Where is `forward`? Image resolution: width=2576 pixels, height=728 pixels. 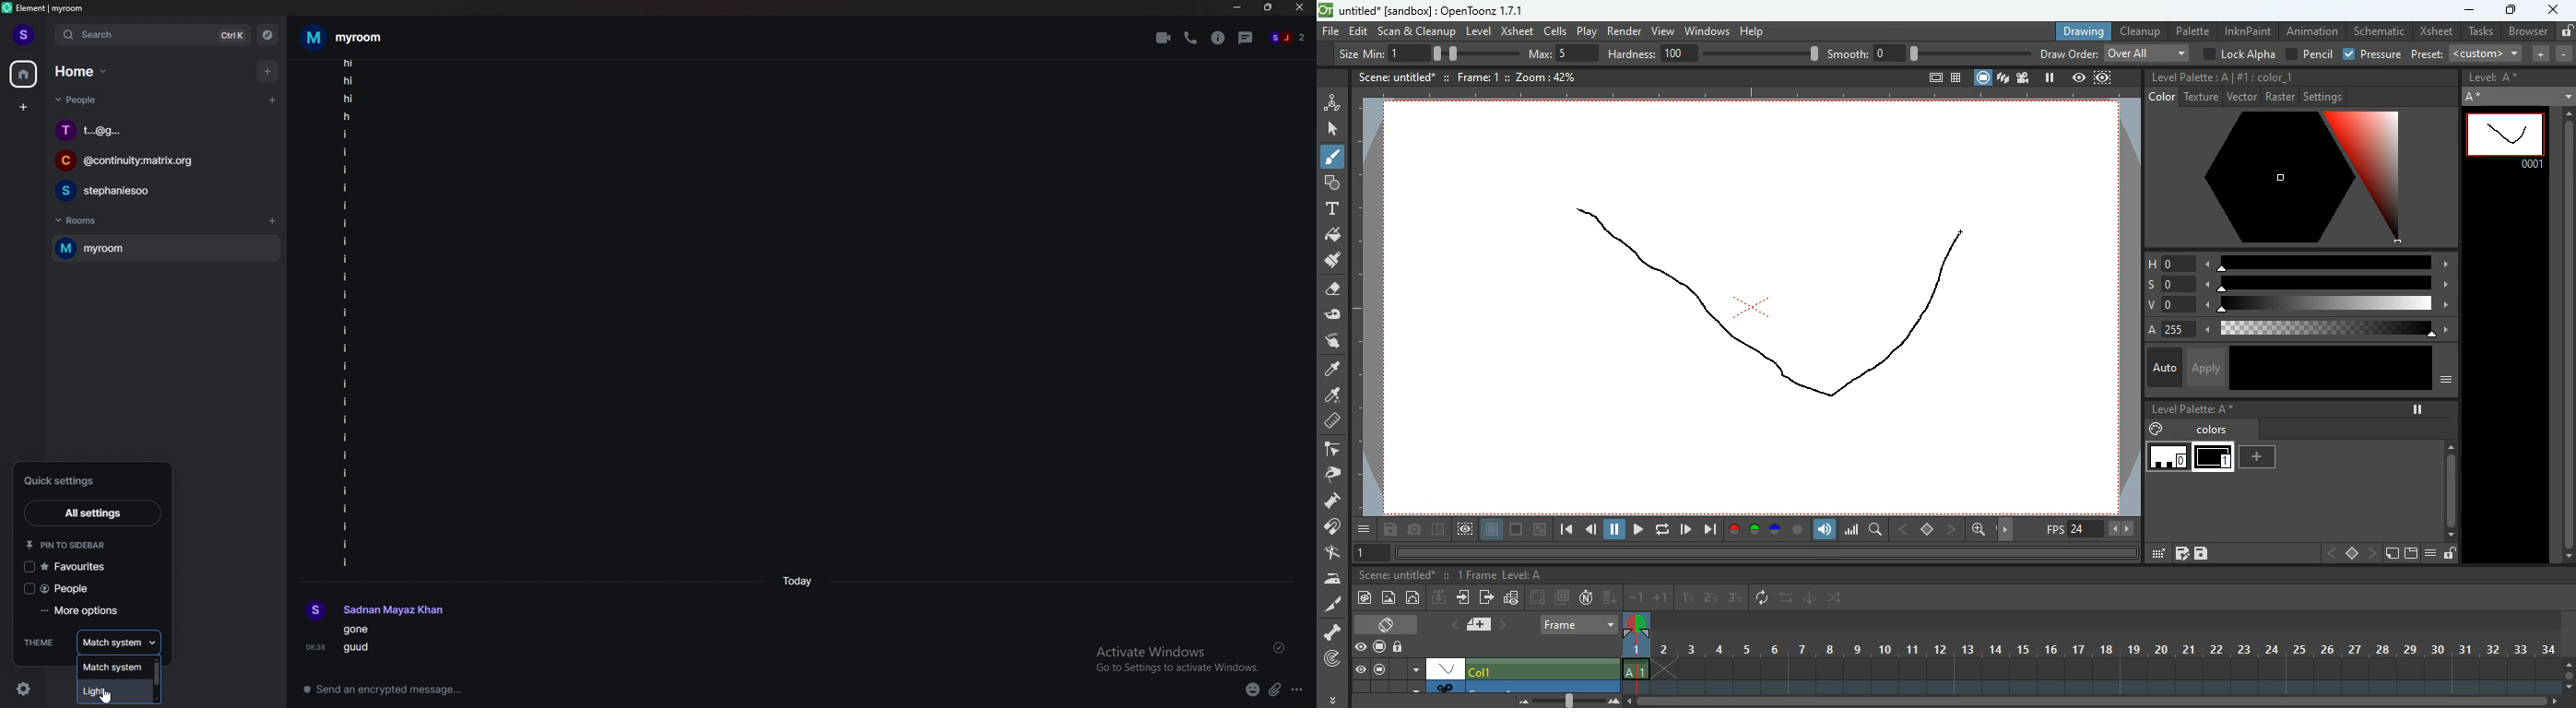
forward is located at coordinates (1685, 529).